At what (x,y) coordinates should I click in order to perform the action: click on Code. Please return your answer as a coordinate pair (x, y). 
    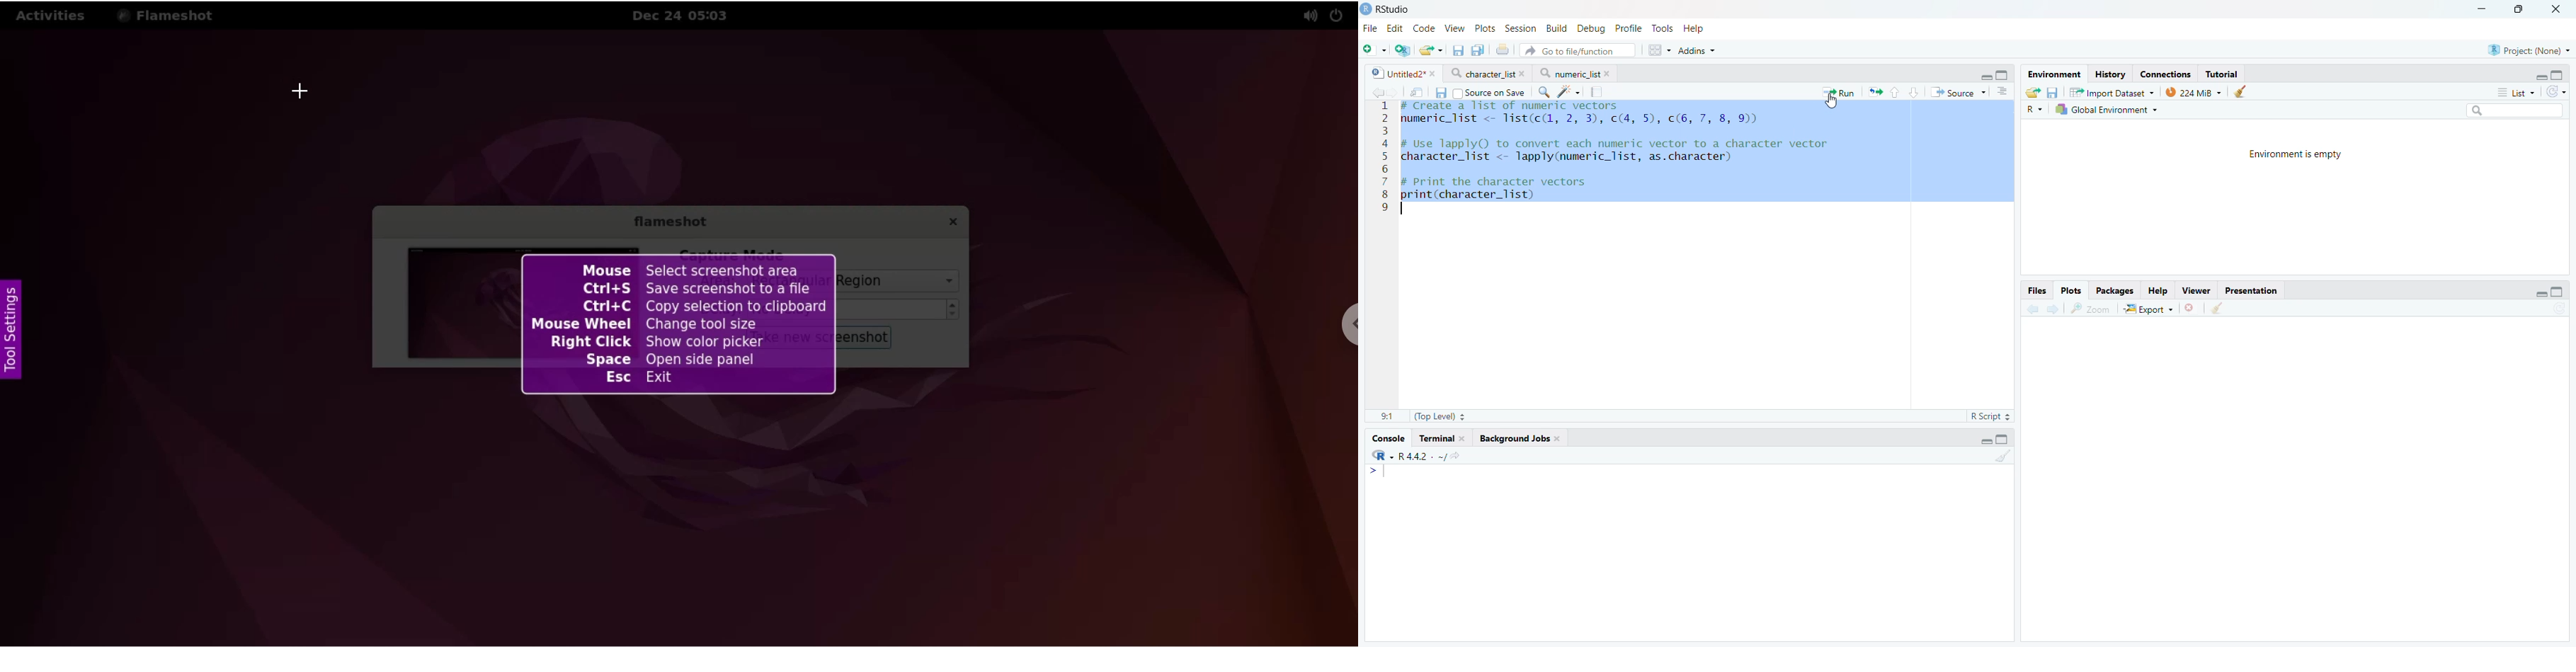
    Looking at the image, I should click on (1426, 28).